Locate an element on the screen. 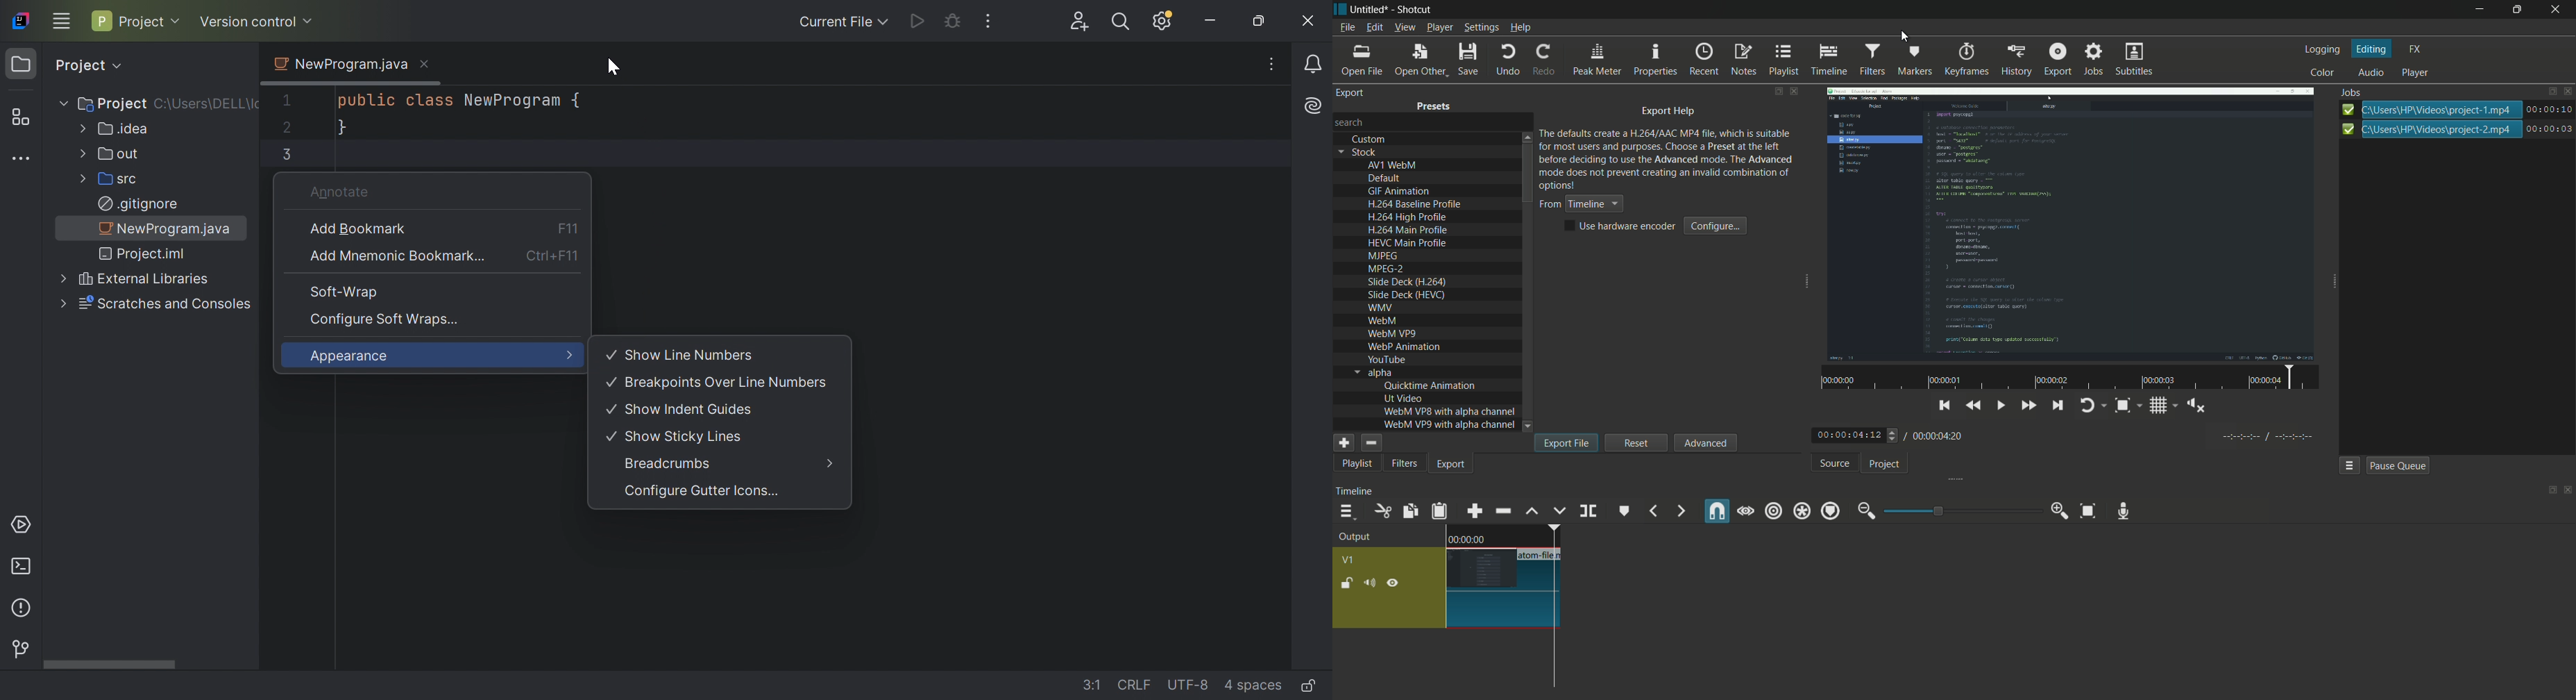 Image resolution: width=2576 pixels, height=700 pixels. zoom in is located at coordinates (2060, 511).